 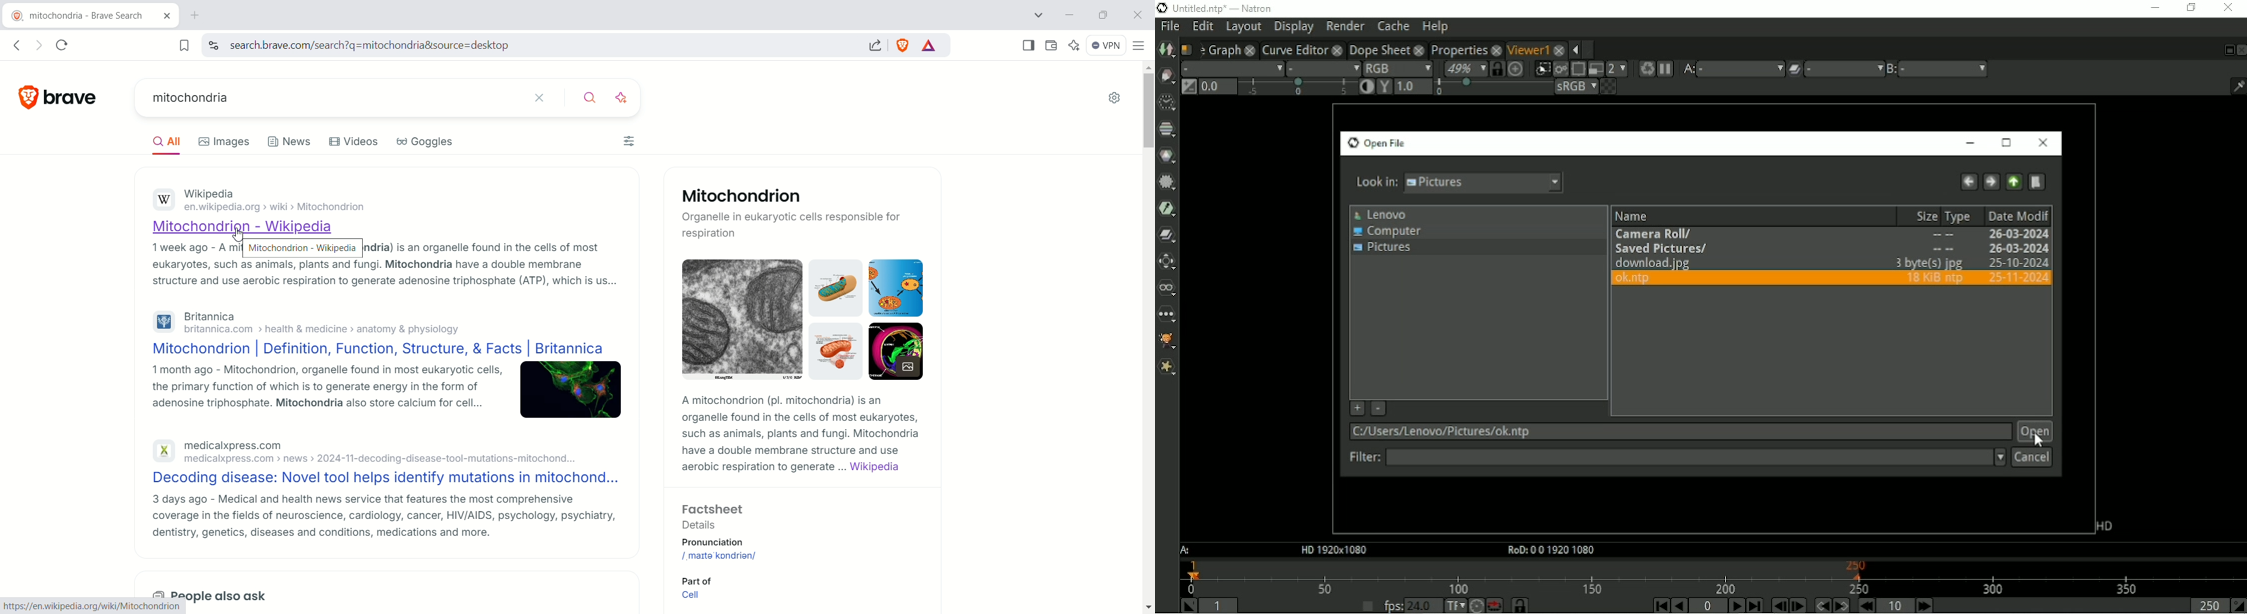 What do you see at coordinates (93, 606) in the screenshot?
I see `https://en.wikipedia.org/wiki/Mitochondrion` at bounding box center [93, 606].